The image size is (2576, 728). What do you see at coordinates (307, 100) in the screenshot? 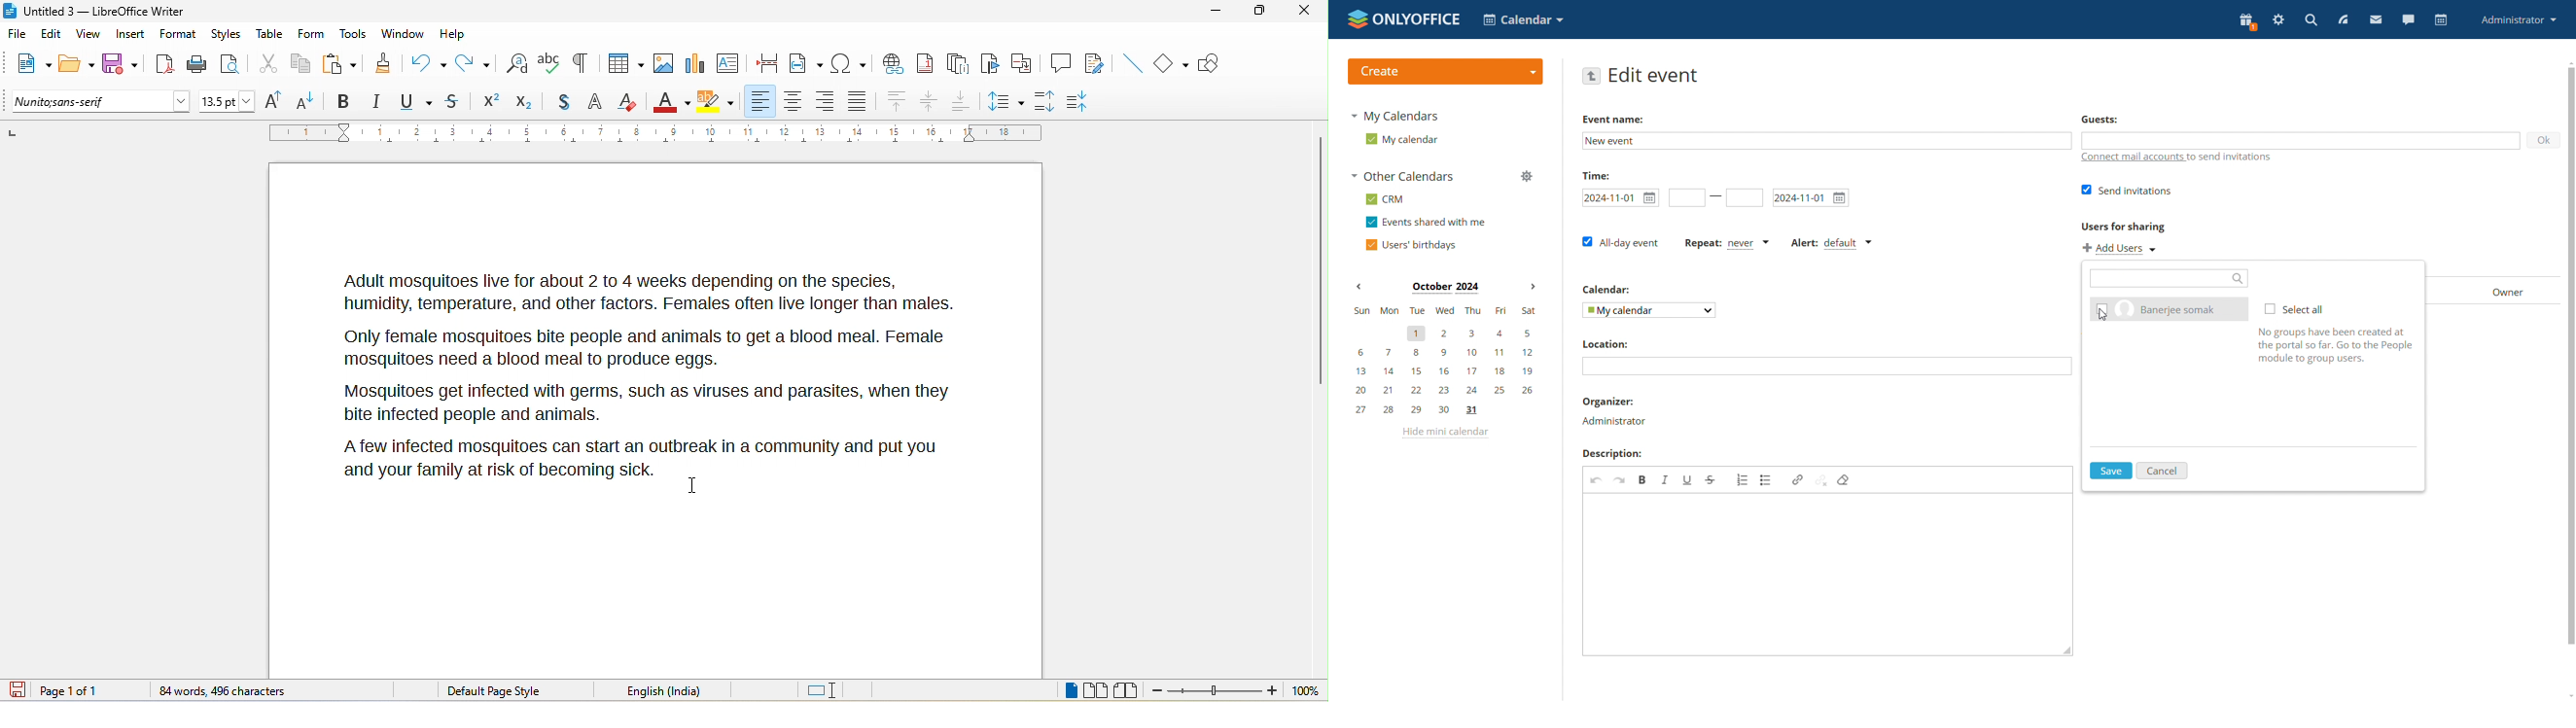
I see `decrease size` at bounding box center [307, 100].